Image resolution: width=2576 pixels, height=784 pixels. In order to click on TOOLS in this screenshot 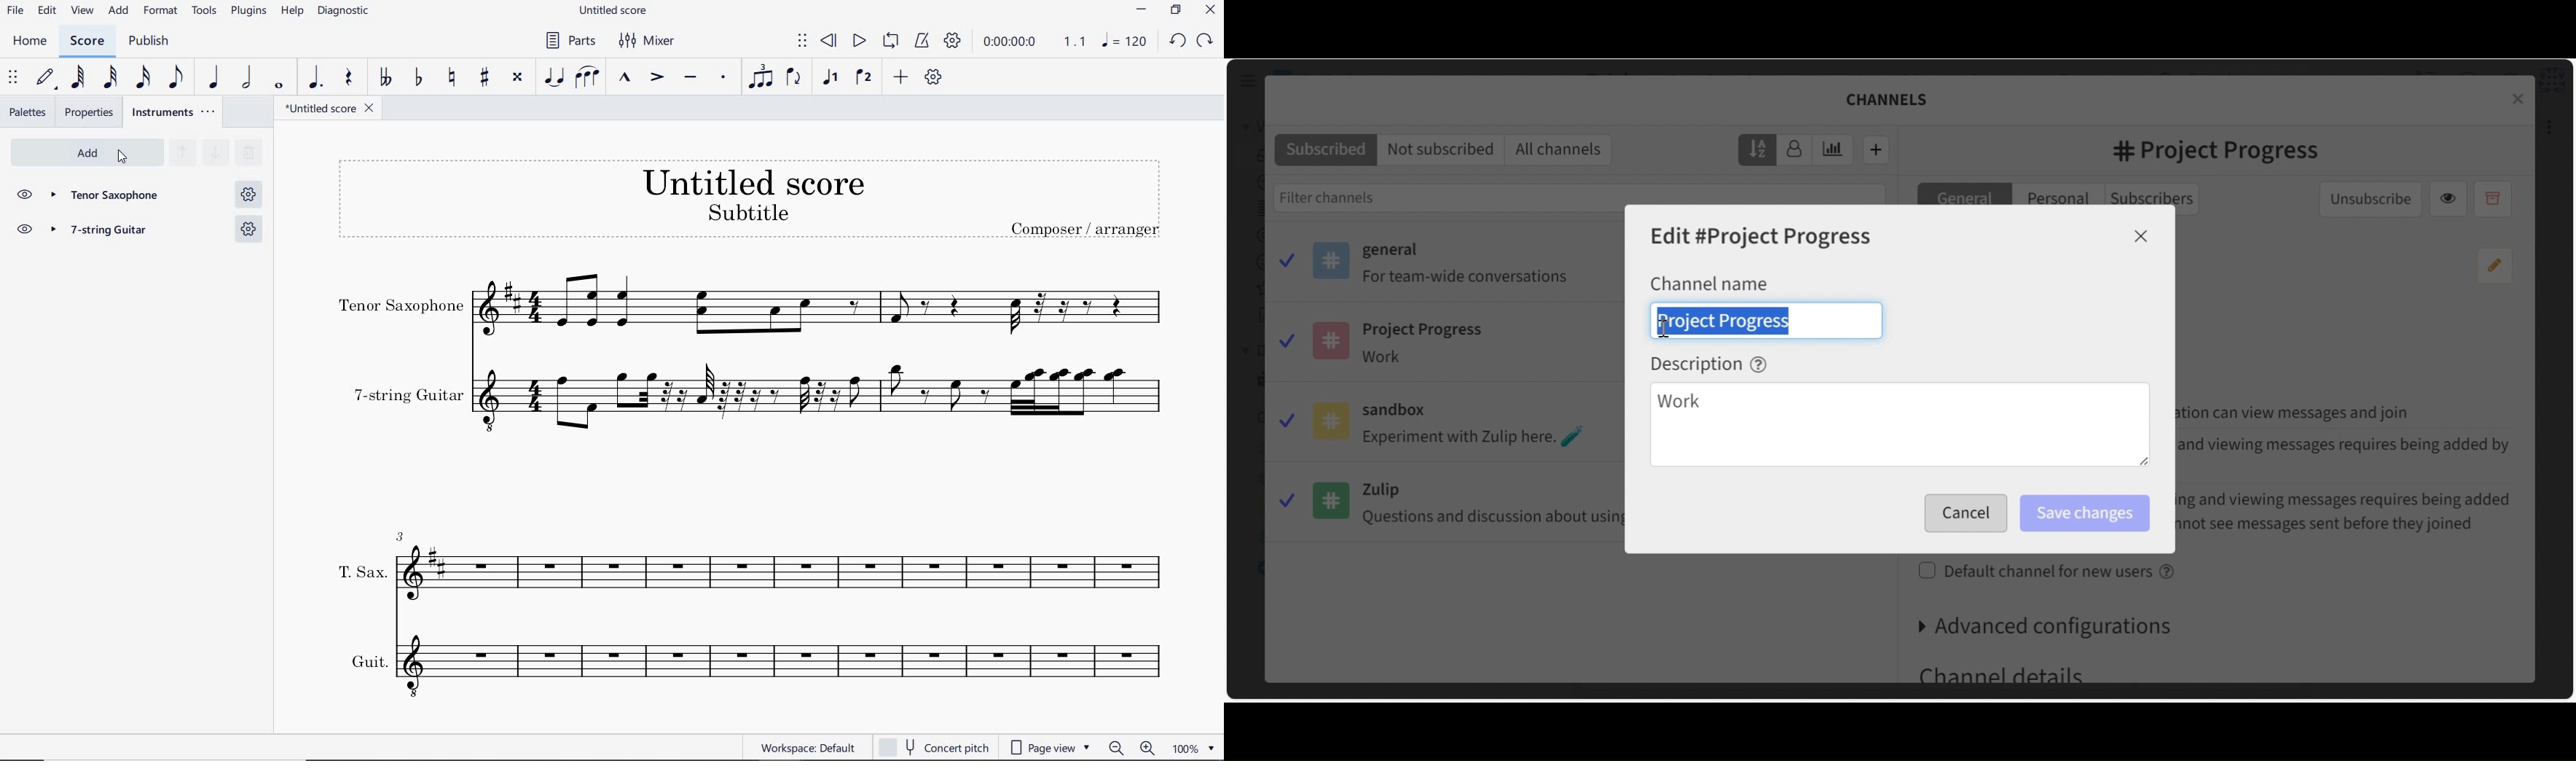, I will do `click(205, 9)`.